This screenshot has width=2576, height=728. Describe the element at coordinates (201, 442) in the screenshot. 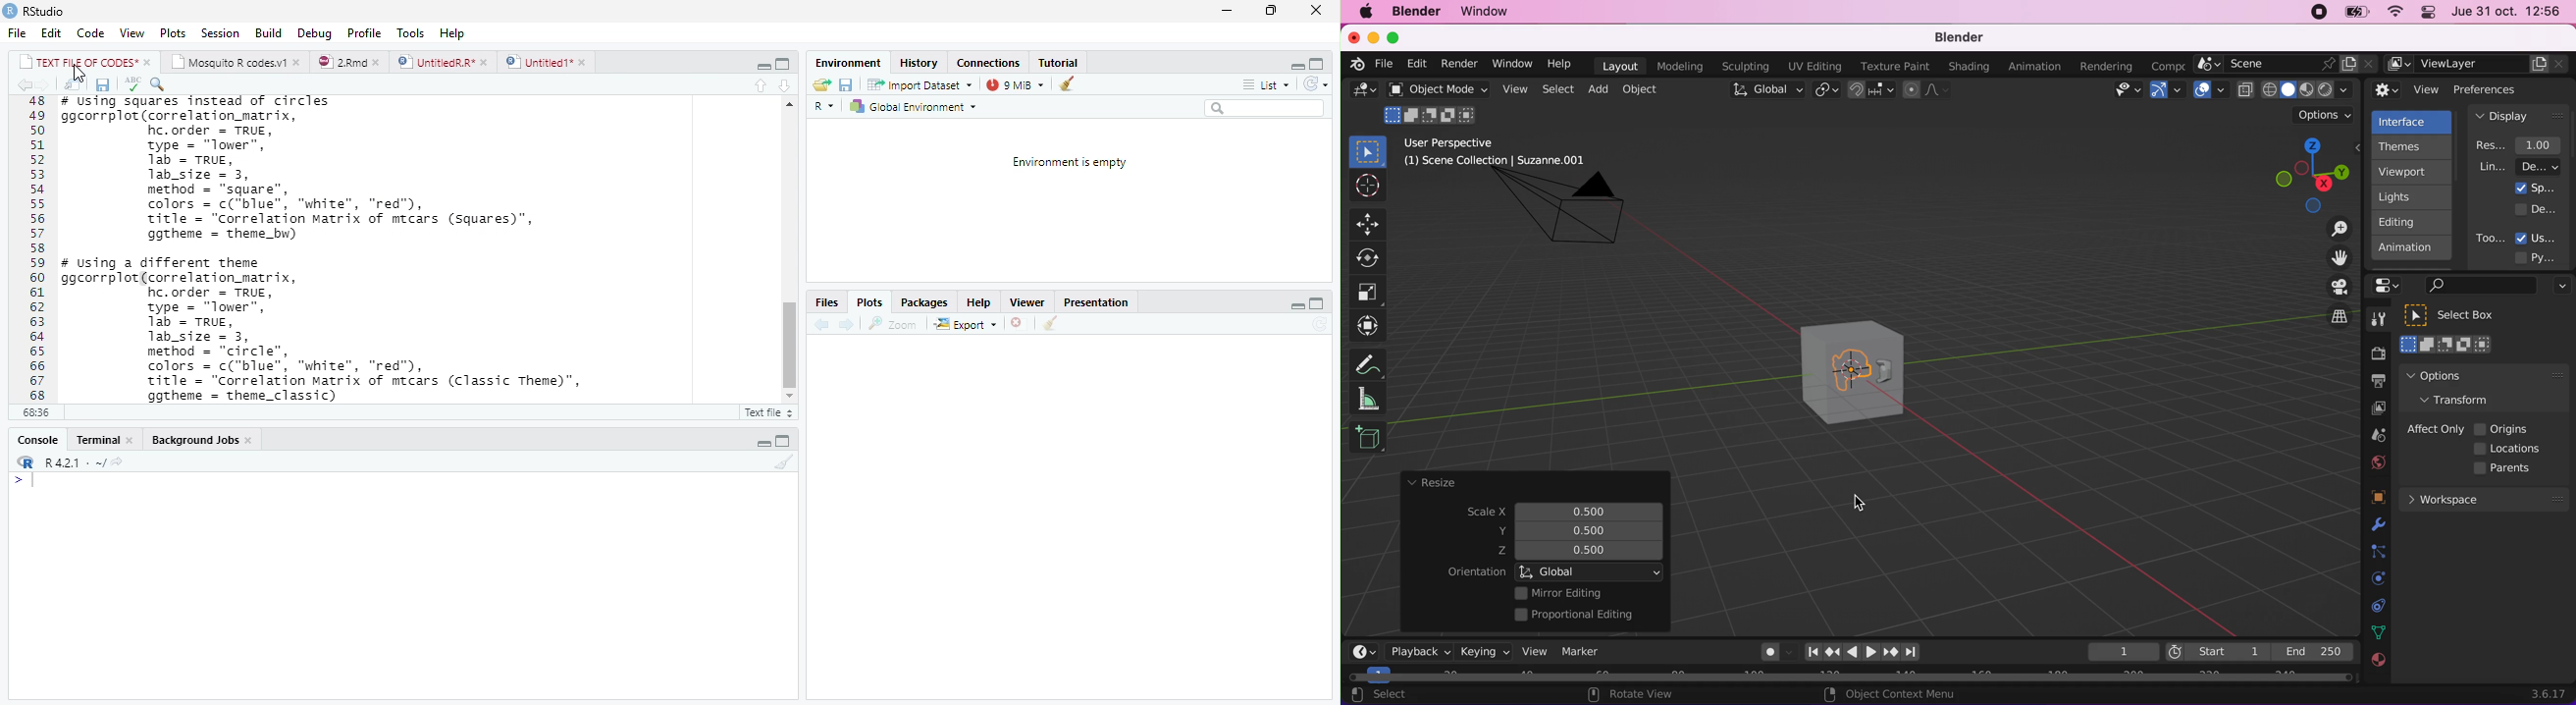

I see `Background Jobs` at that location.